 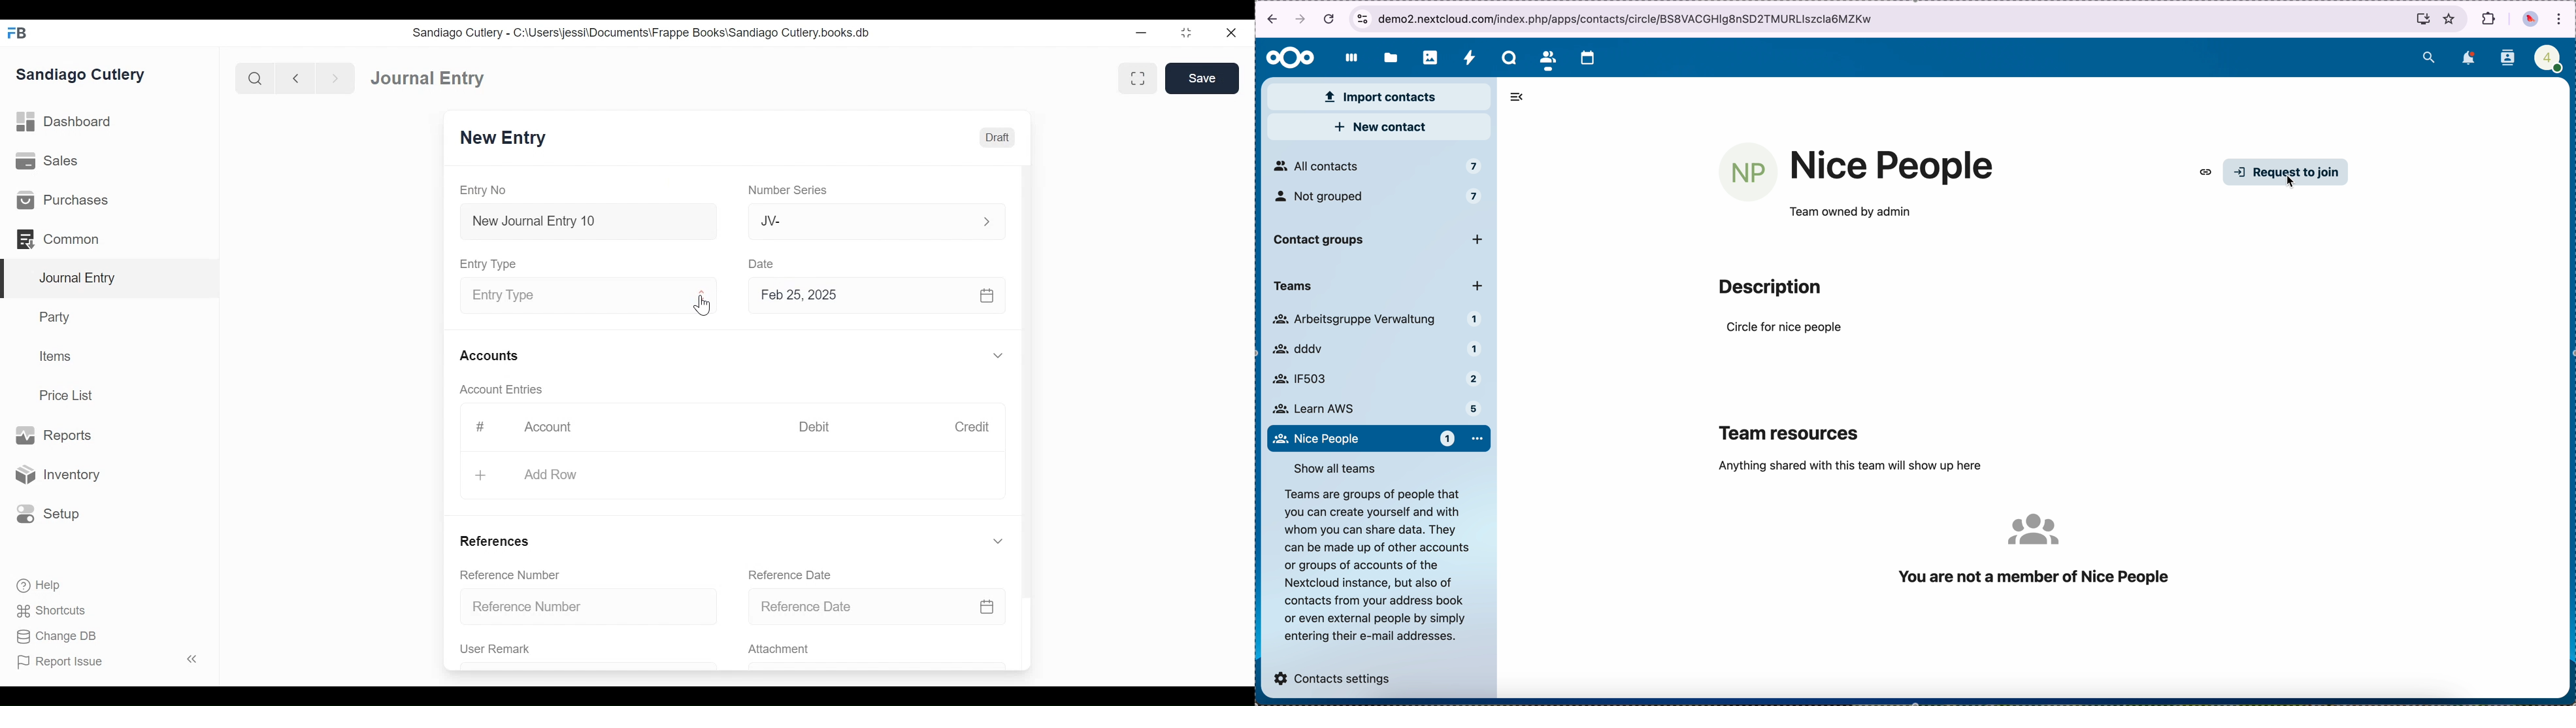 What do you see at coordinates (2419, 18) in the screenshot?
I see `install Nextcloud` at bounding box center [2419, 18].